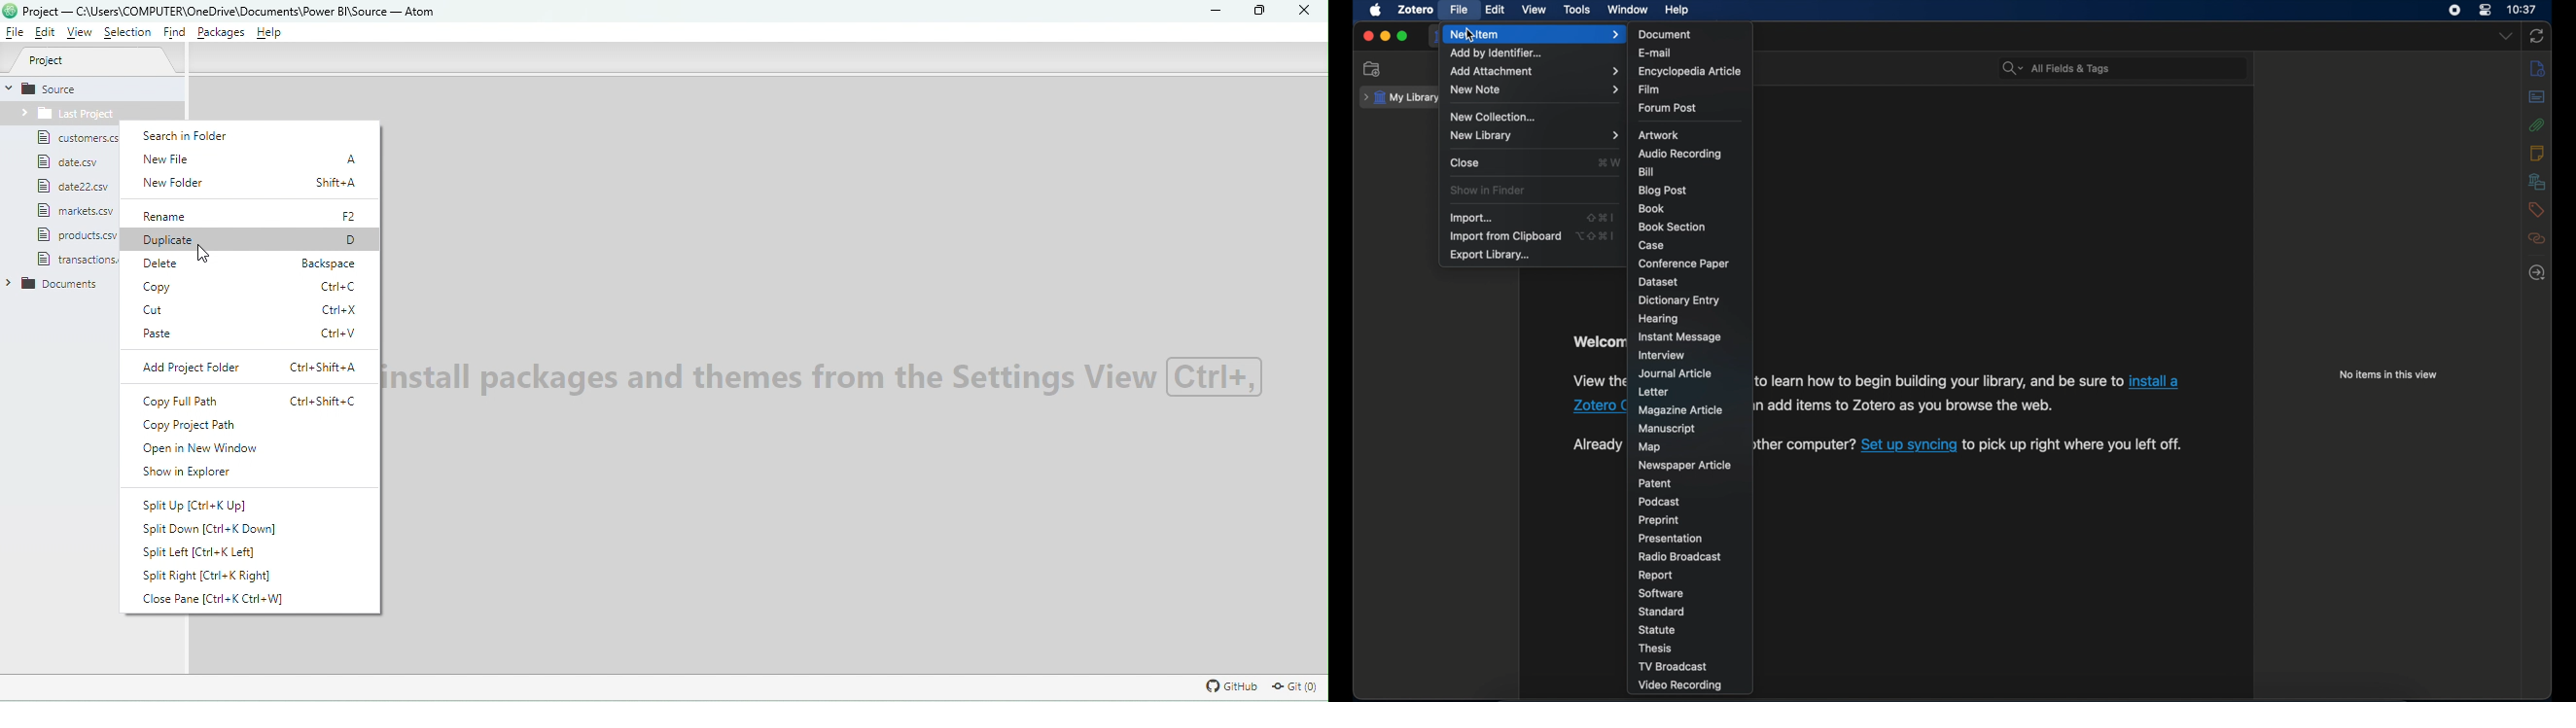 This screenshot has height=728, width=2576. I want to click on close, so click(1367, 36).